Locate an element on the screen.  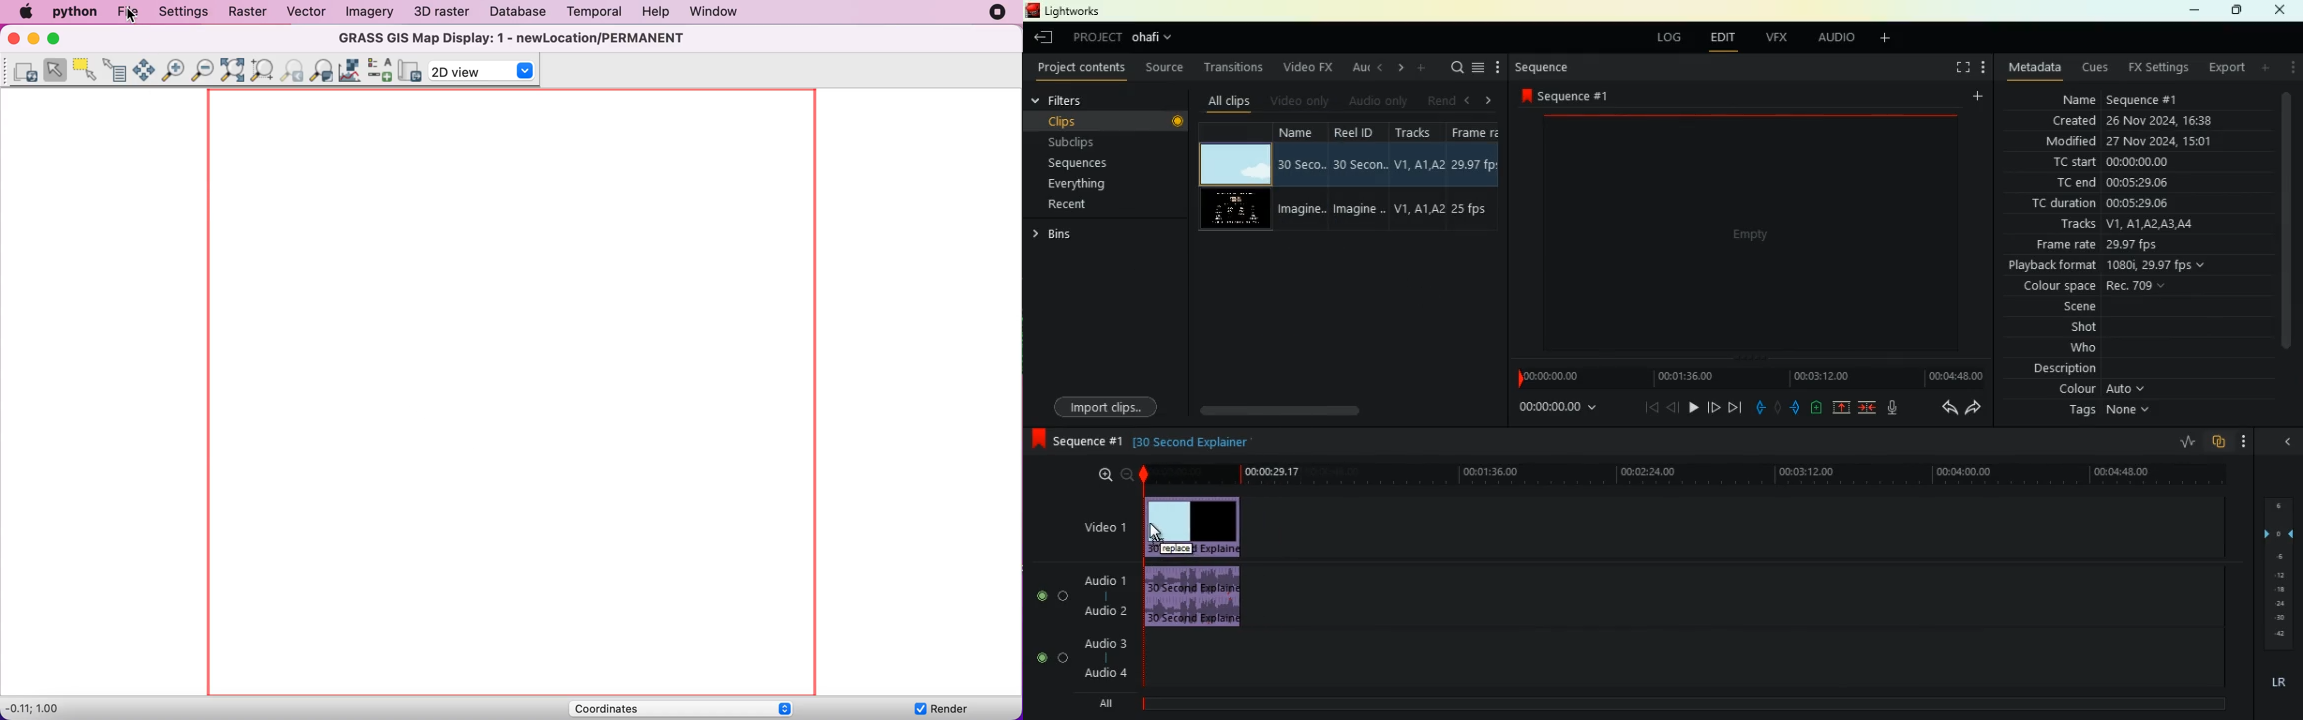
metadata is located at coordinates (2035, 68).